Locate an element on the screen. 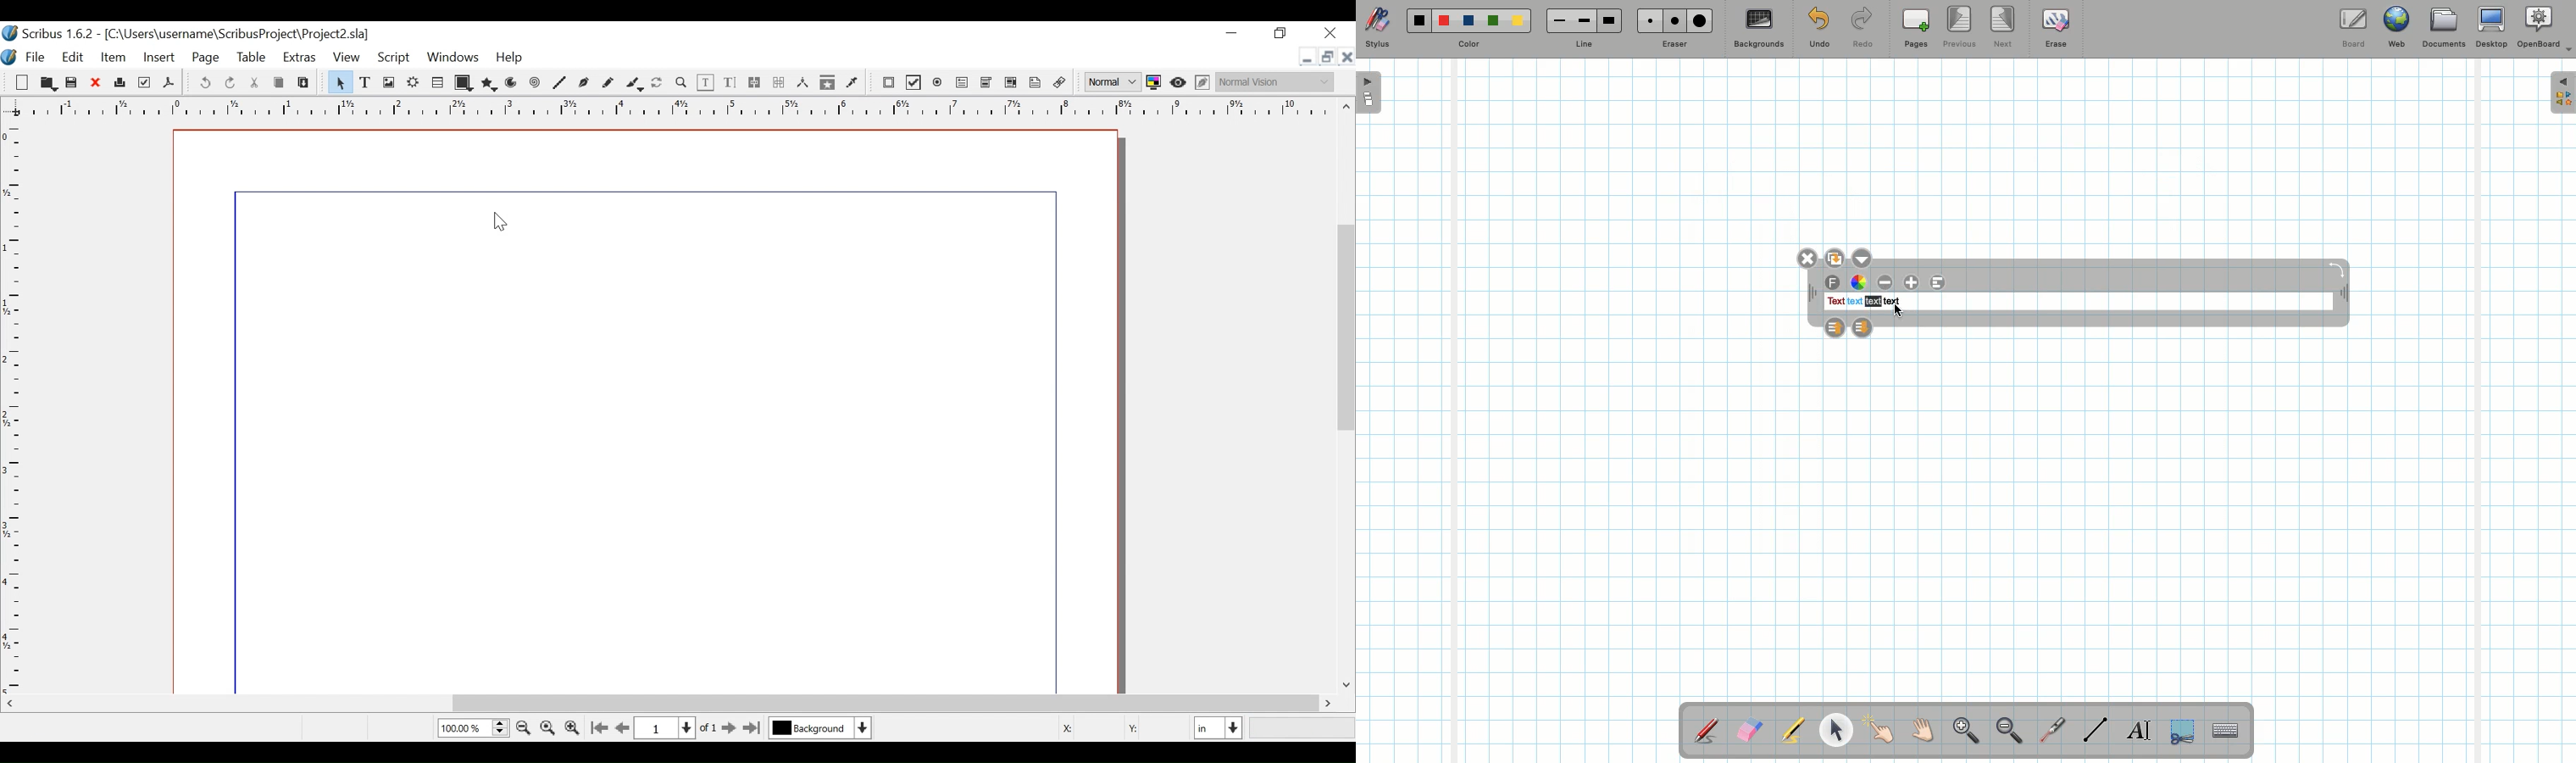 This screenshot has width=2576, height=784. Close is located at coordinates (1325, 30).